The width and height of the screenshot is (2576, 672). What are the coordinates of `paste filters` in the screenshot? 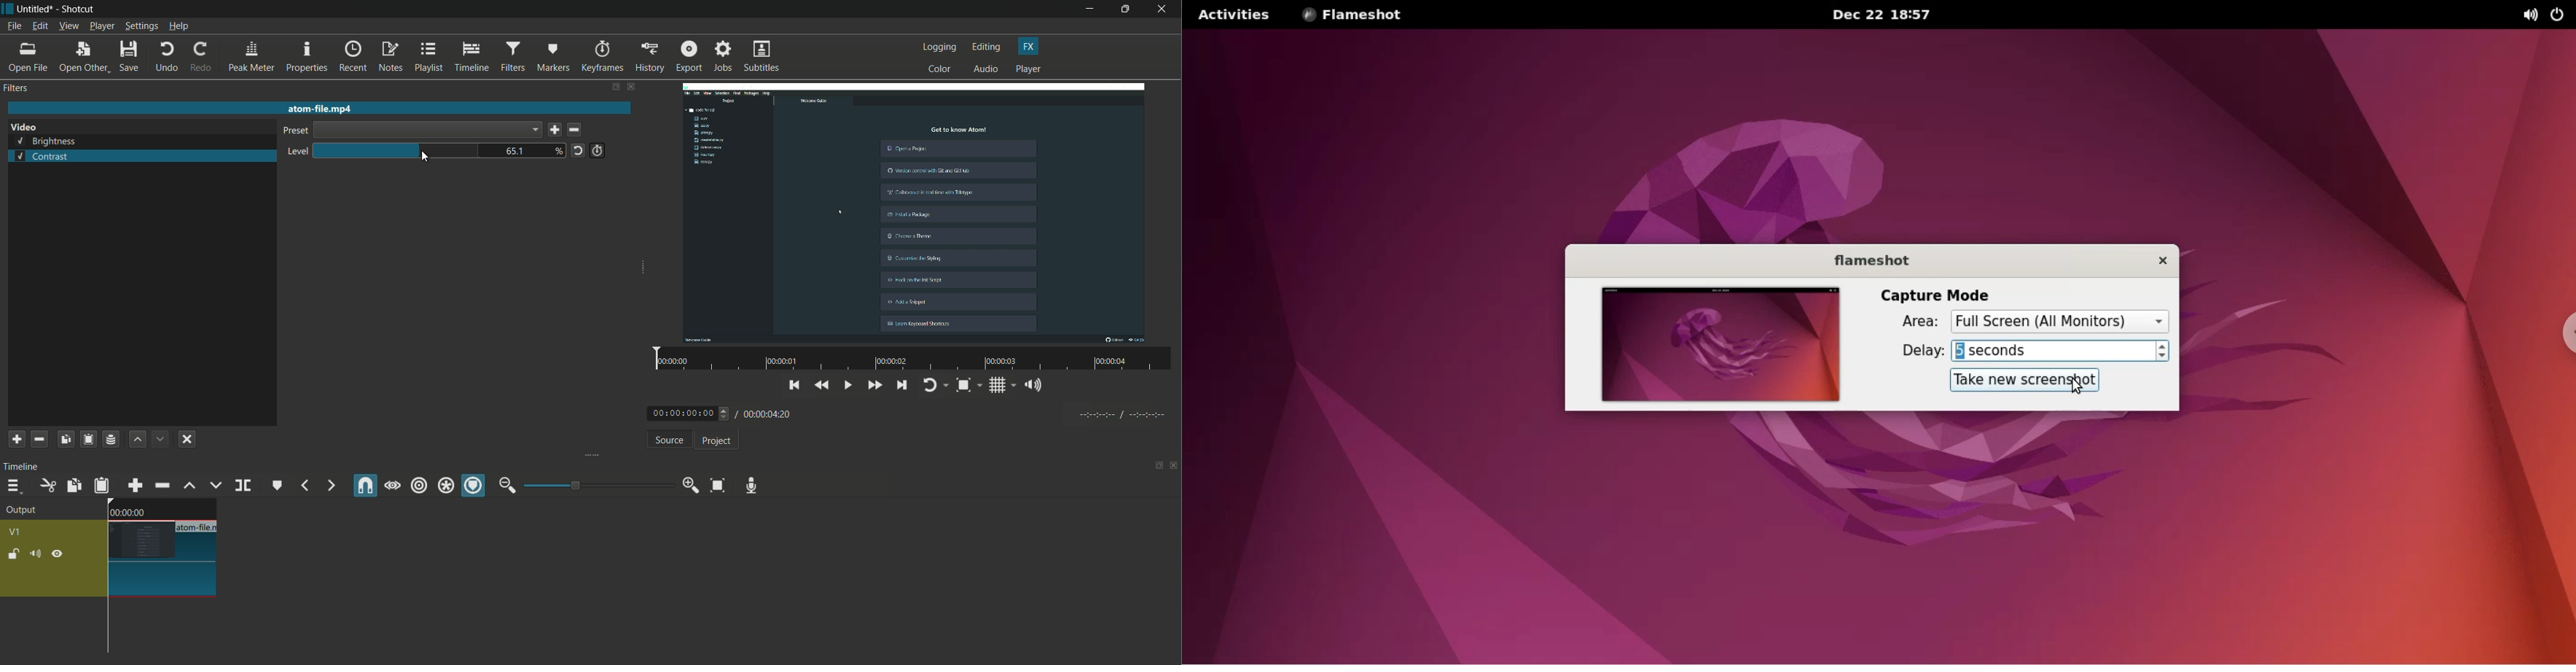 It's located at (87, 439).